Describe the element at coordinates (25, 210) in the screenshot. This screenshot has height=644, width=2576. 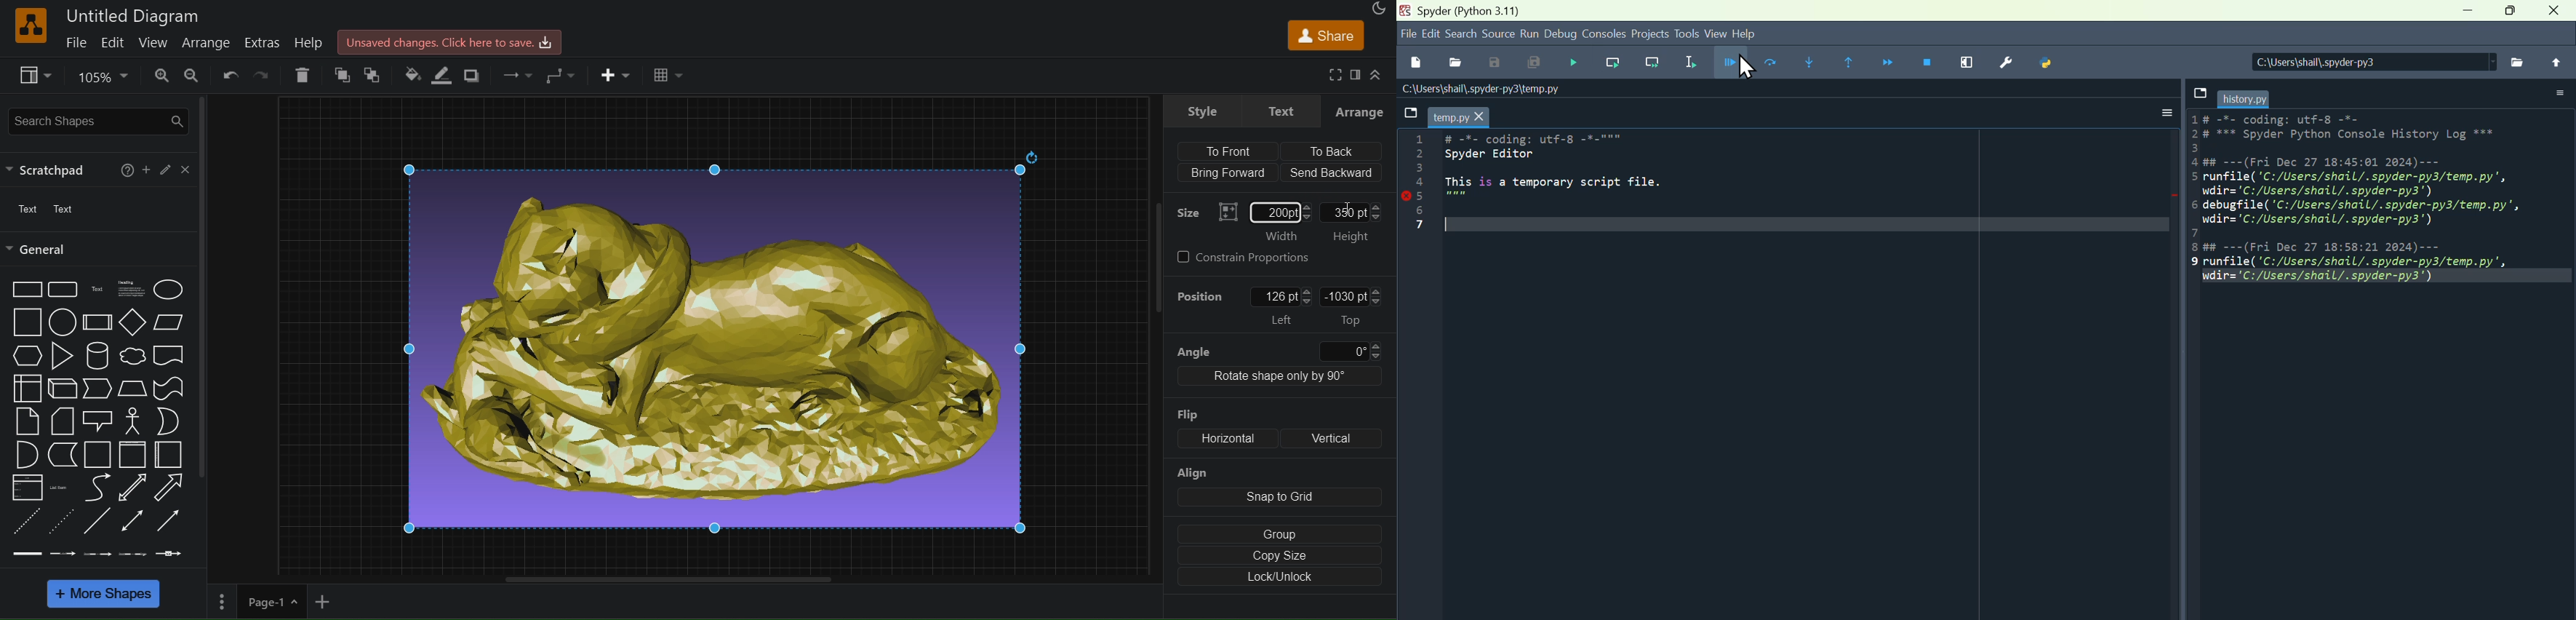
I see `text` at that location.